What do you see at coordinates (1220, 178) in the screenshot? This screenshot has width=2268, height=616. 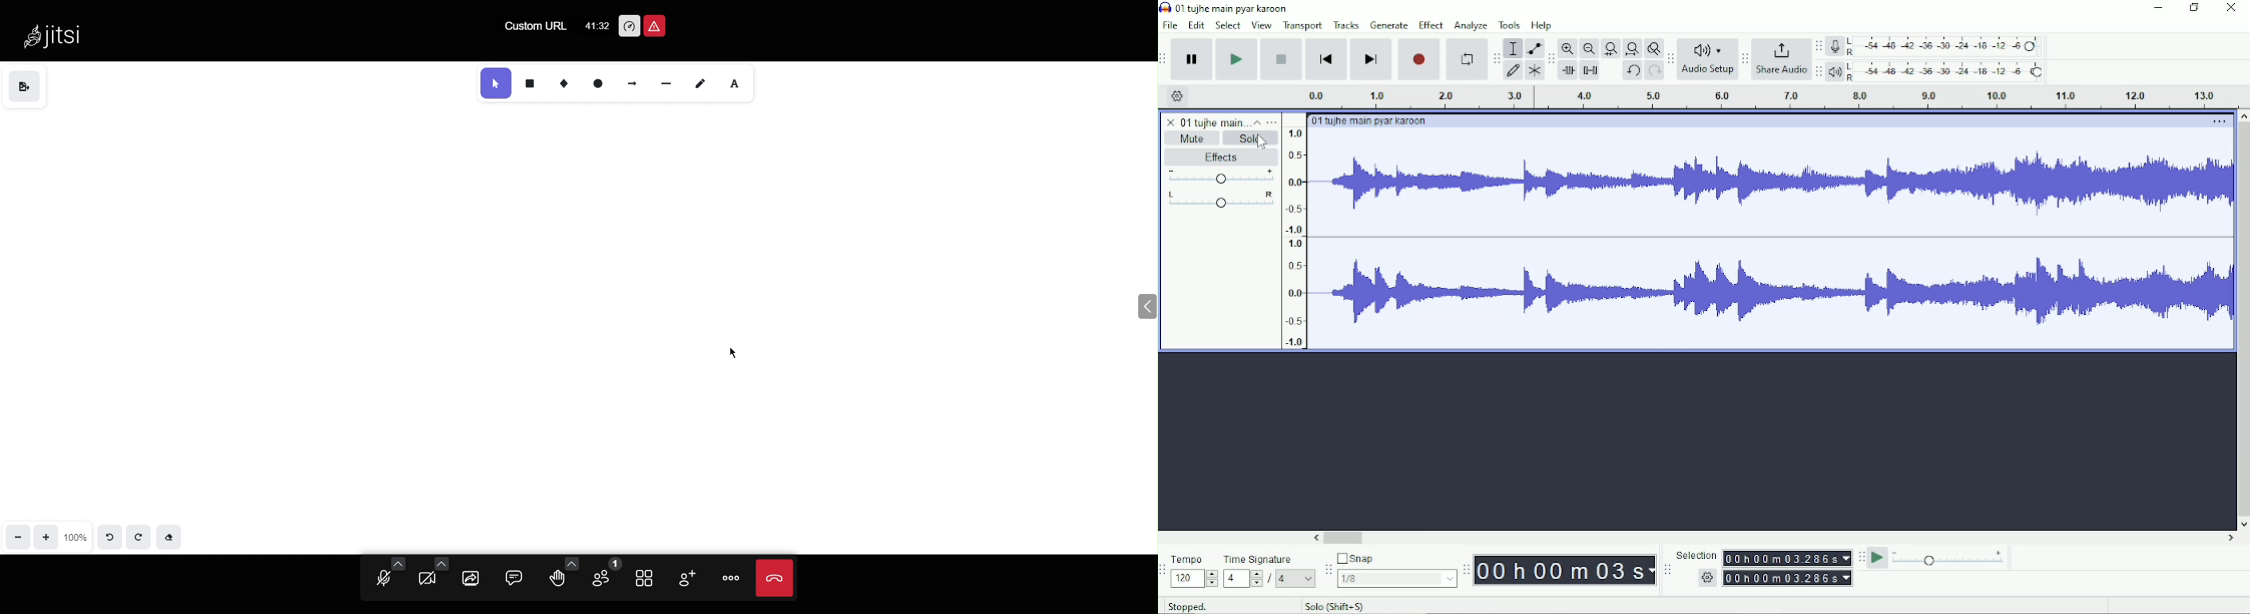 I see `Volume` at bounding box center [1220, 178].